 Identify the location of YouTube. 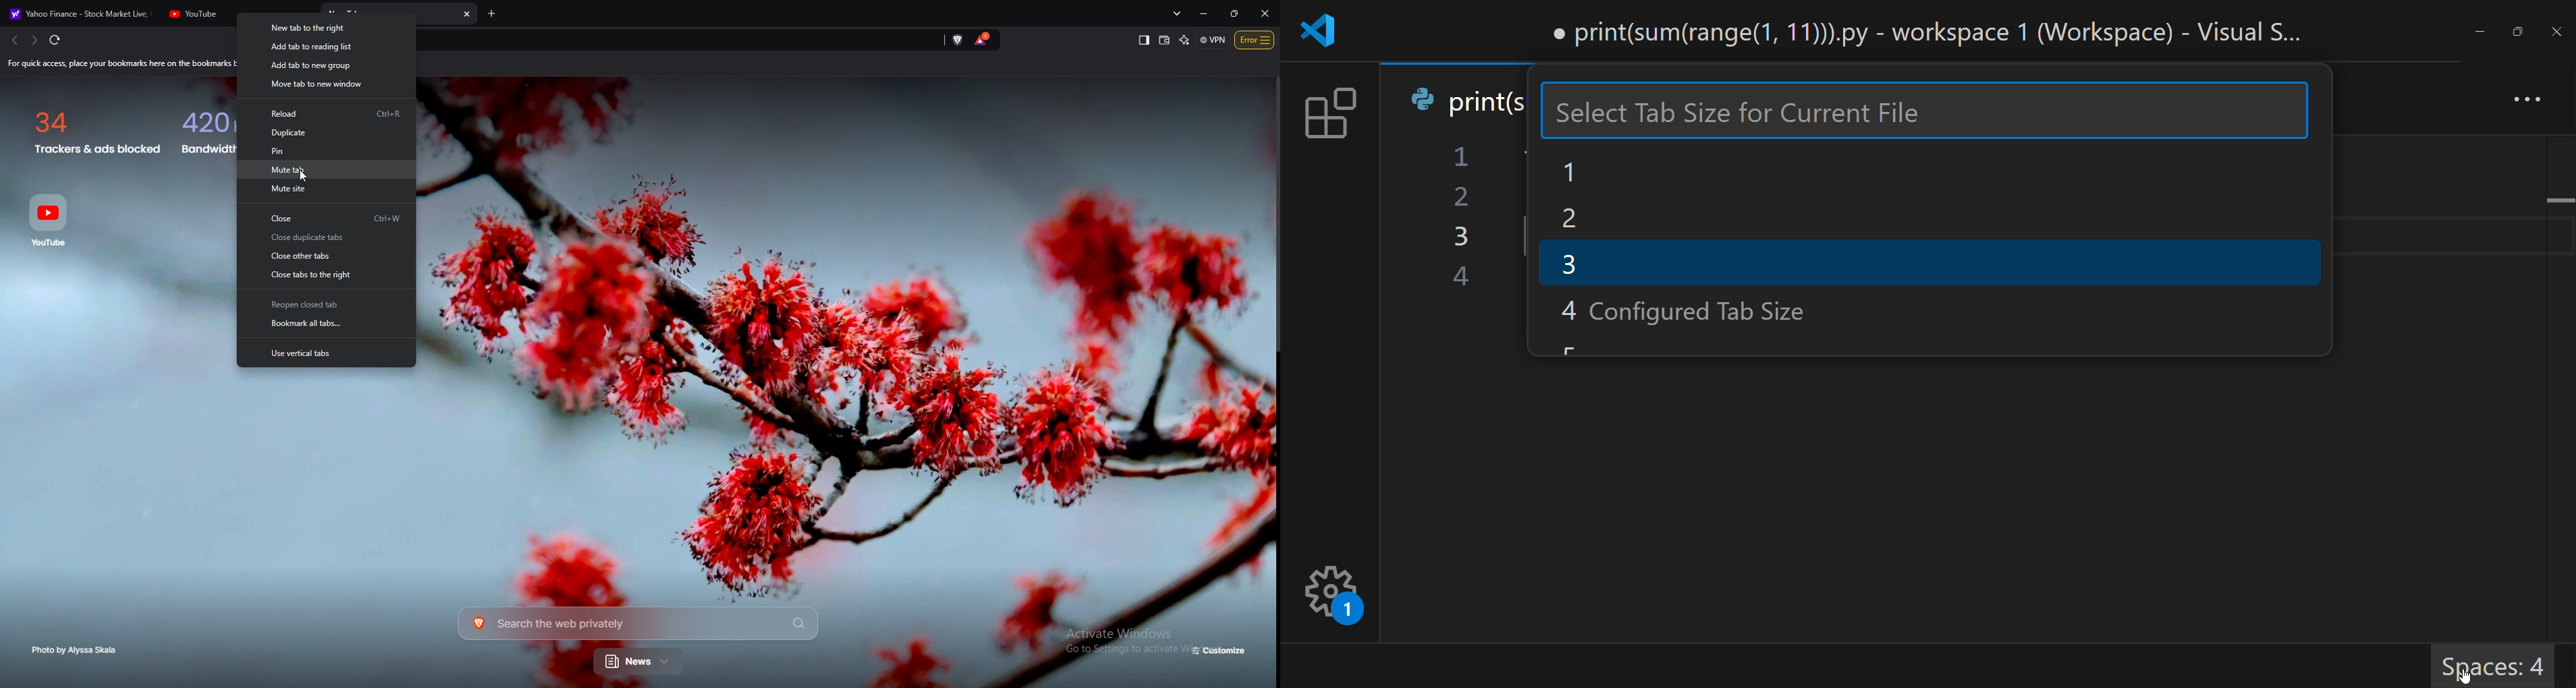
(230, 12).